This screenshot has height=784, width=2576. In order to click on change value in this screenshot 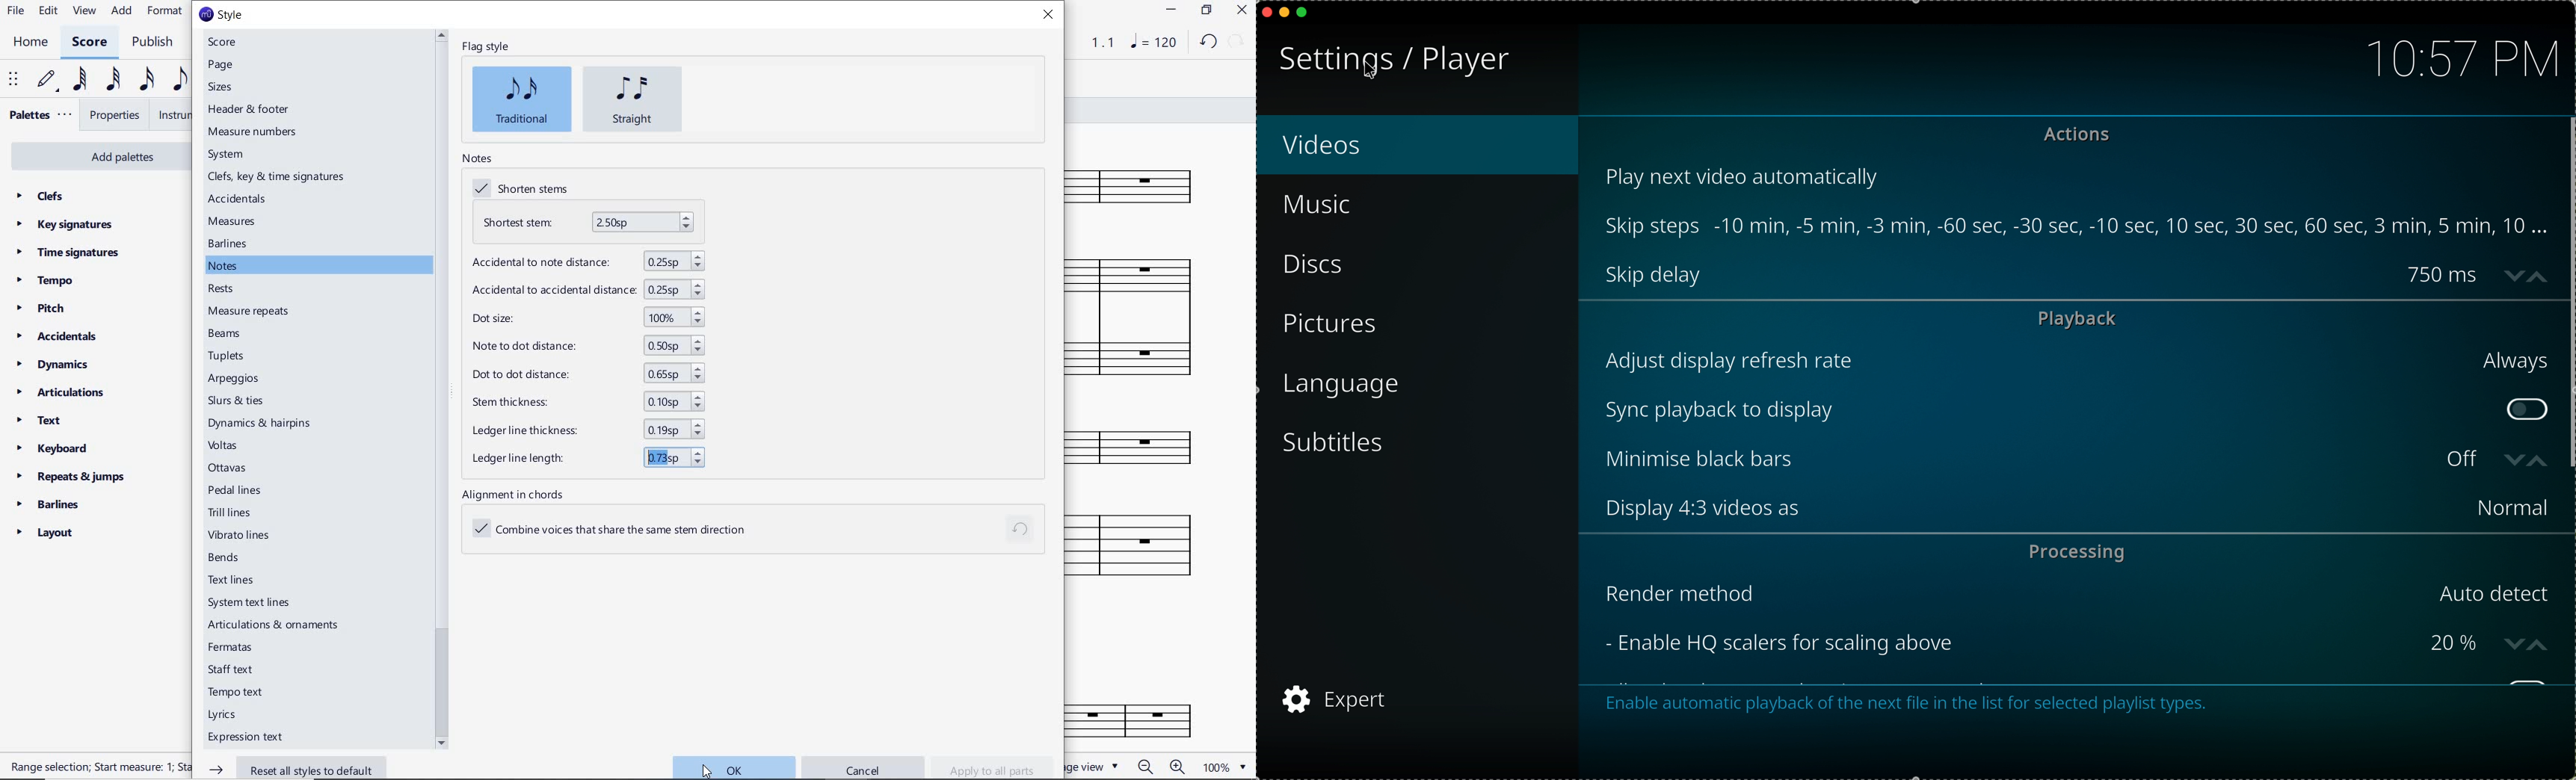, I will do `click(2530, 643)`.